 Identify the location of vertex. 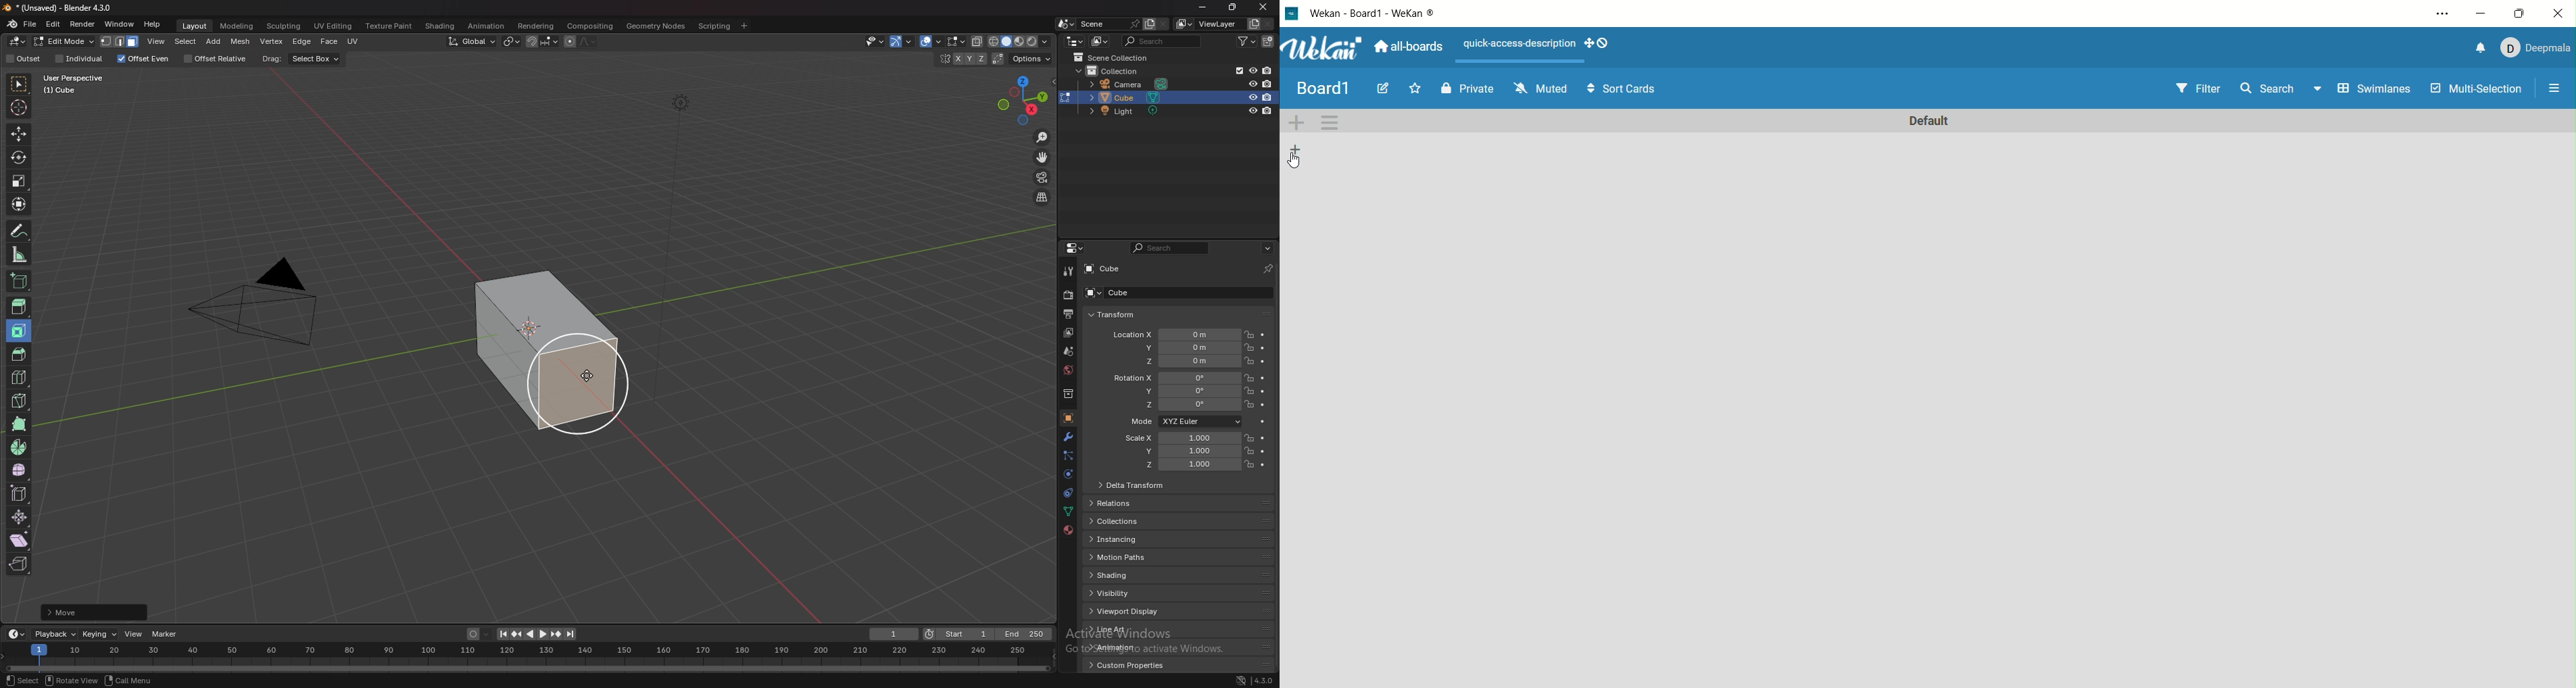
(271, 41).